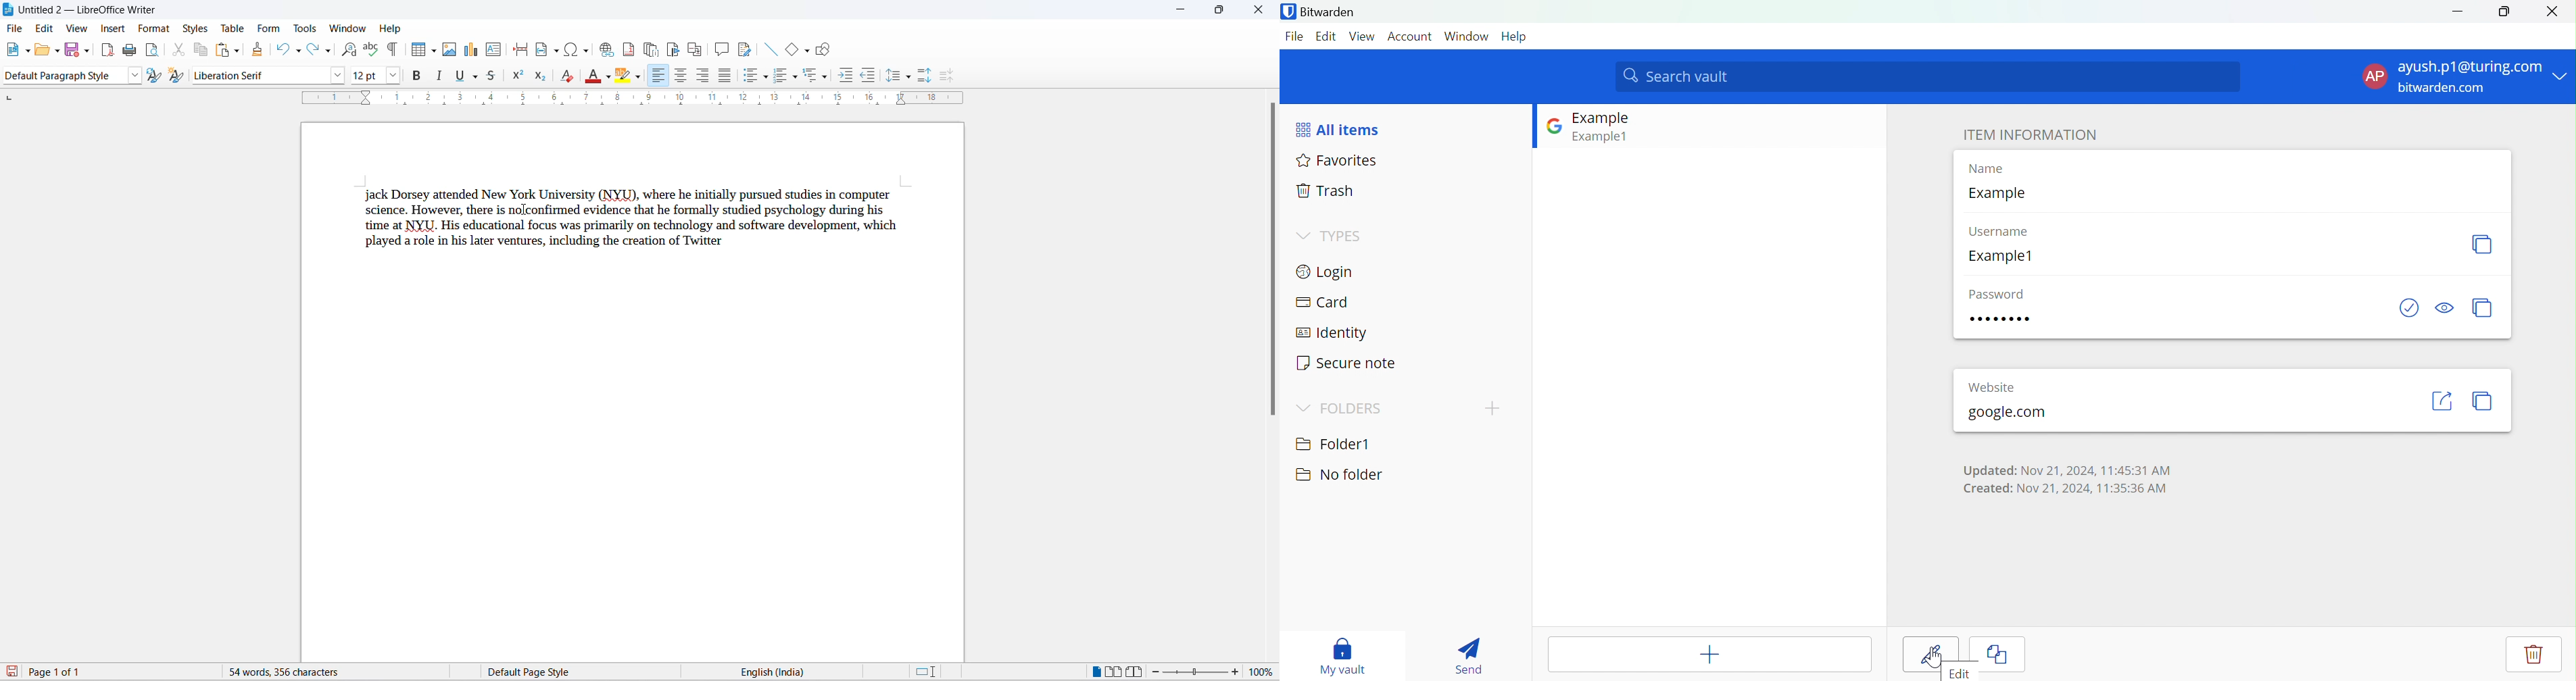 This screenshot has height=700, width=2576. I want to click on file, so click(17, 29).